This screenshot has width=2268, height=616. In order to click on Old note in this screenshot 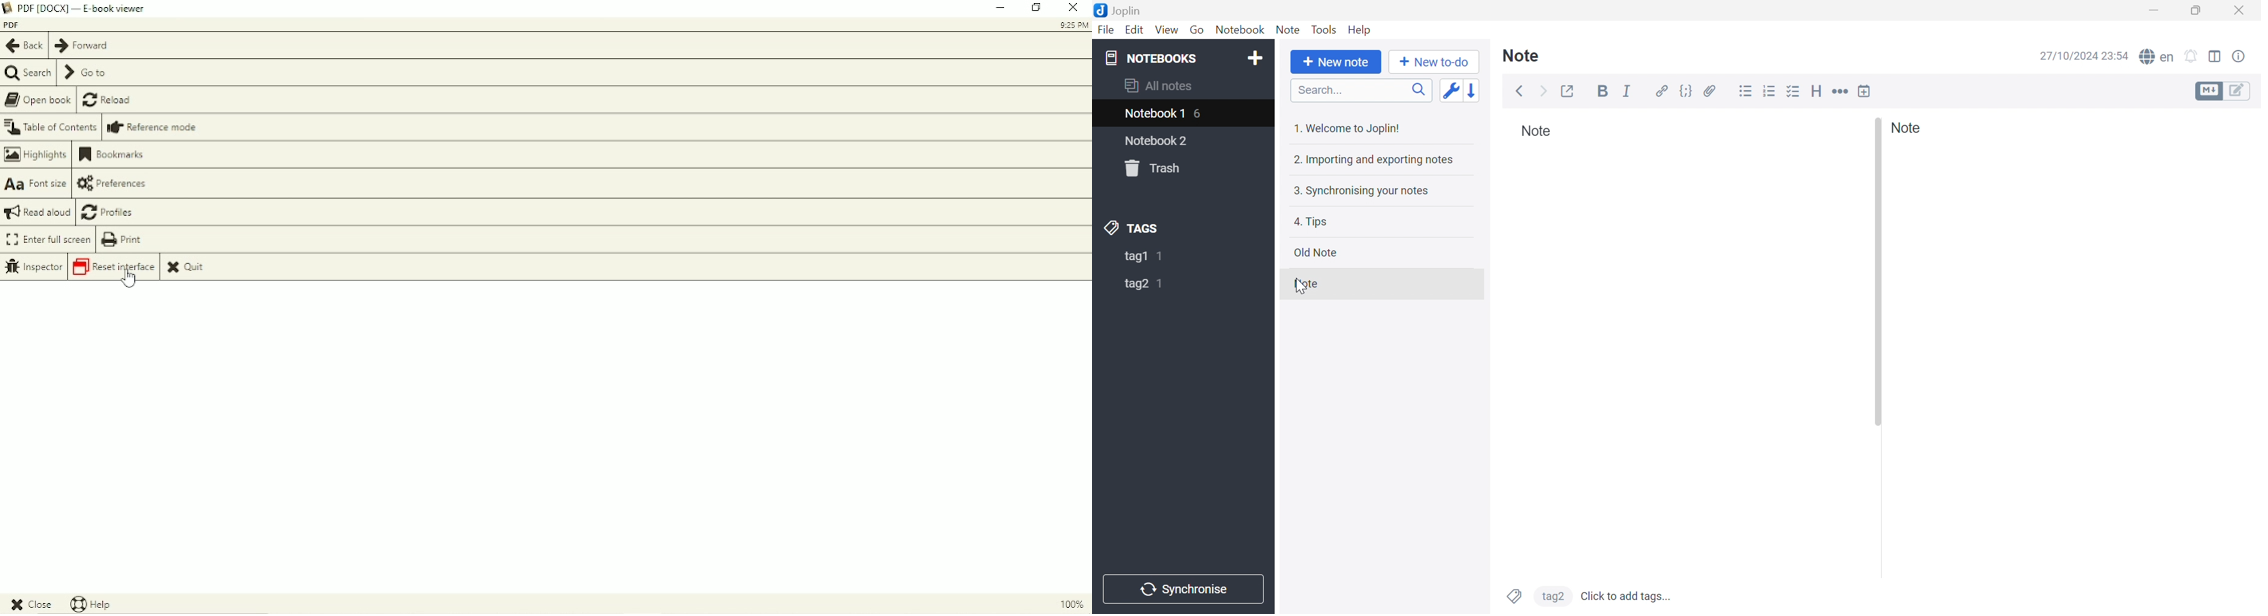, I will do `click(1314, 252)`.